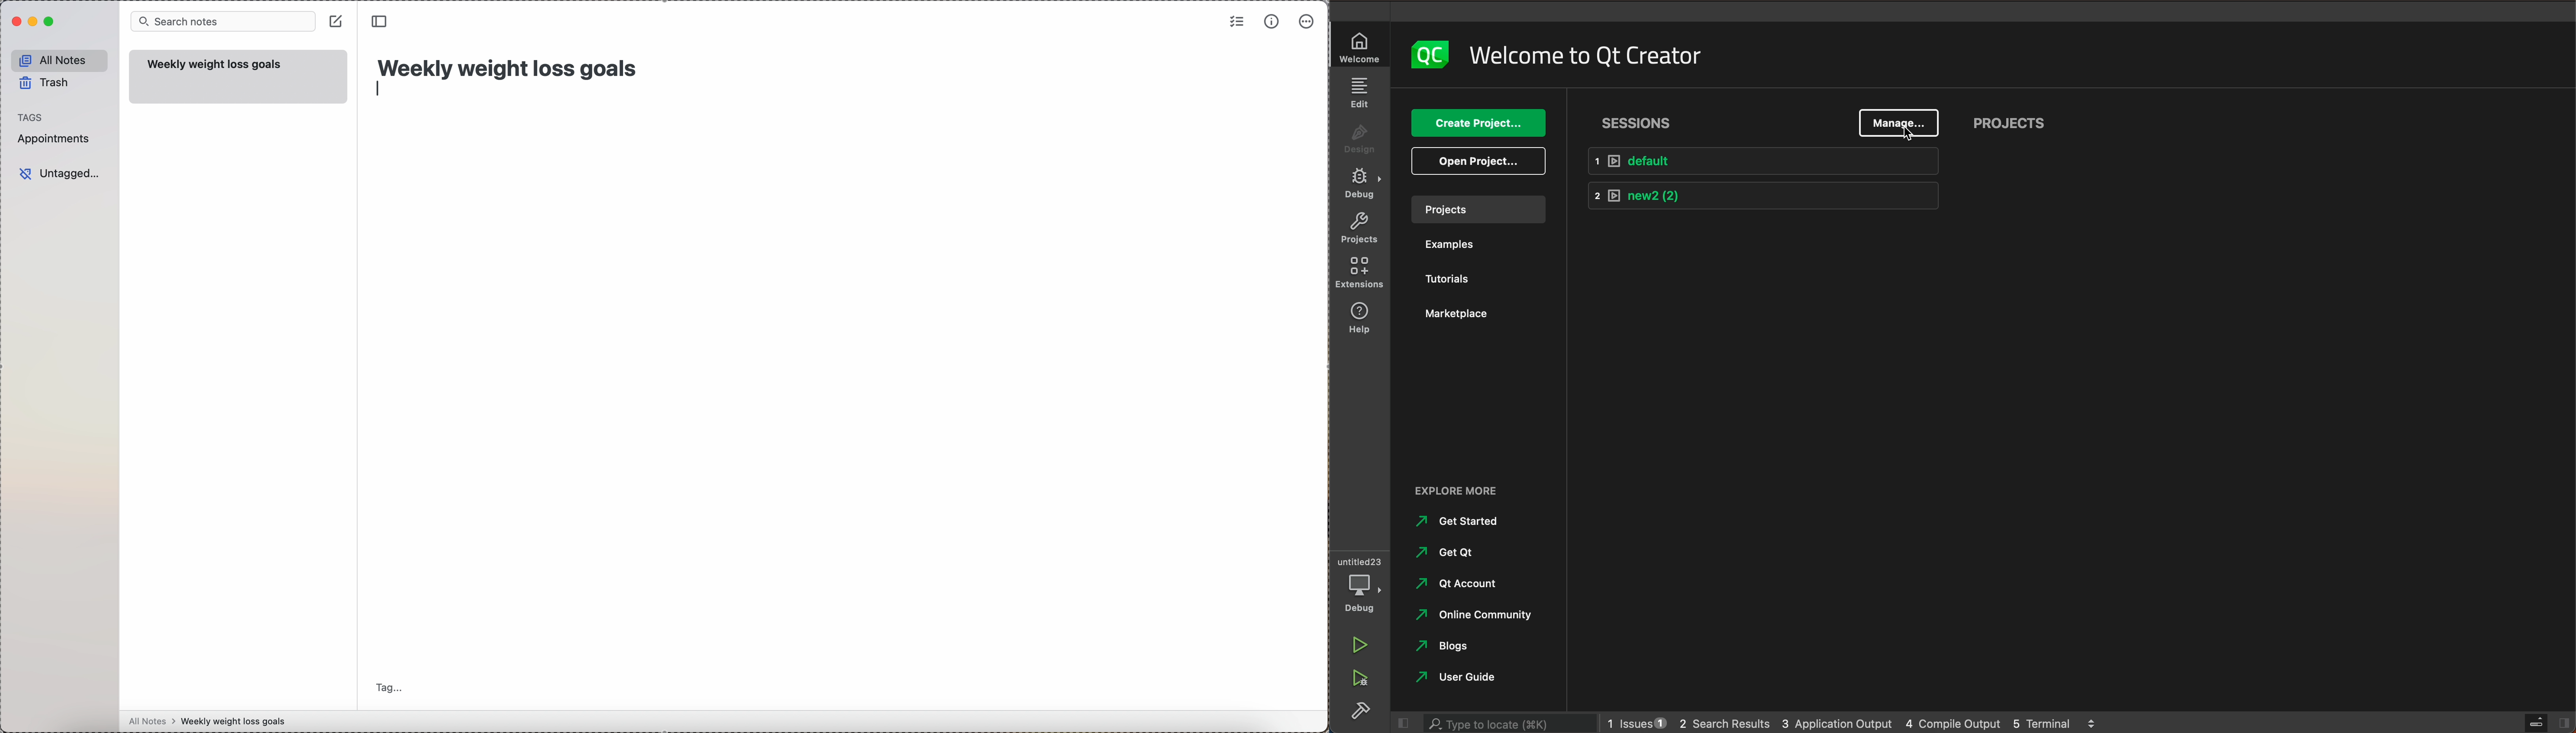  What do you see at coordinates (1358, 710) in the screenshot?
I see `build` at bounding box center [1358, 710].